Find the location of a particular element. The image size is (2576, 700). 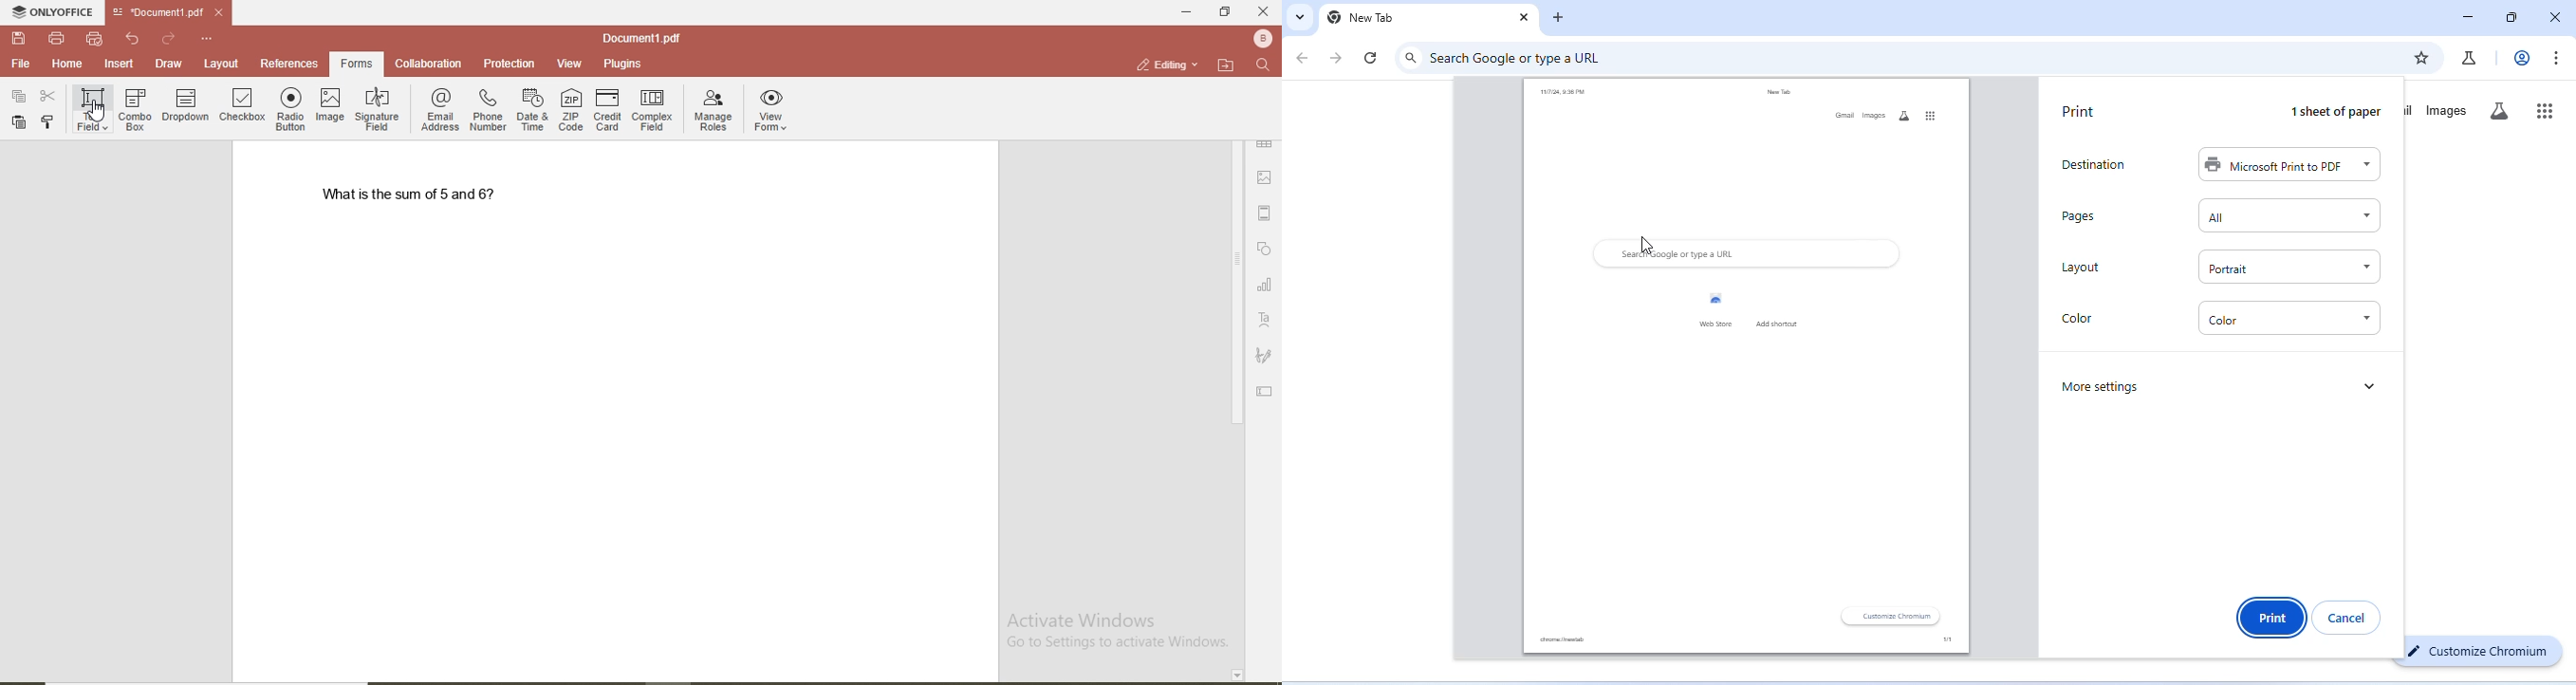

complex field is located at coordinates (656, 111).